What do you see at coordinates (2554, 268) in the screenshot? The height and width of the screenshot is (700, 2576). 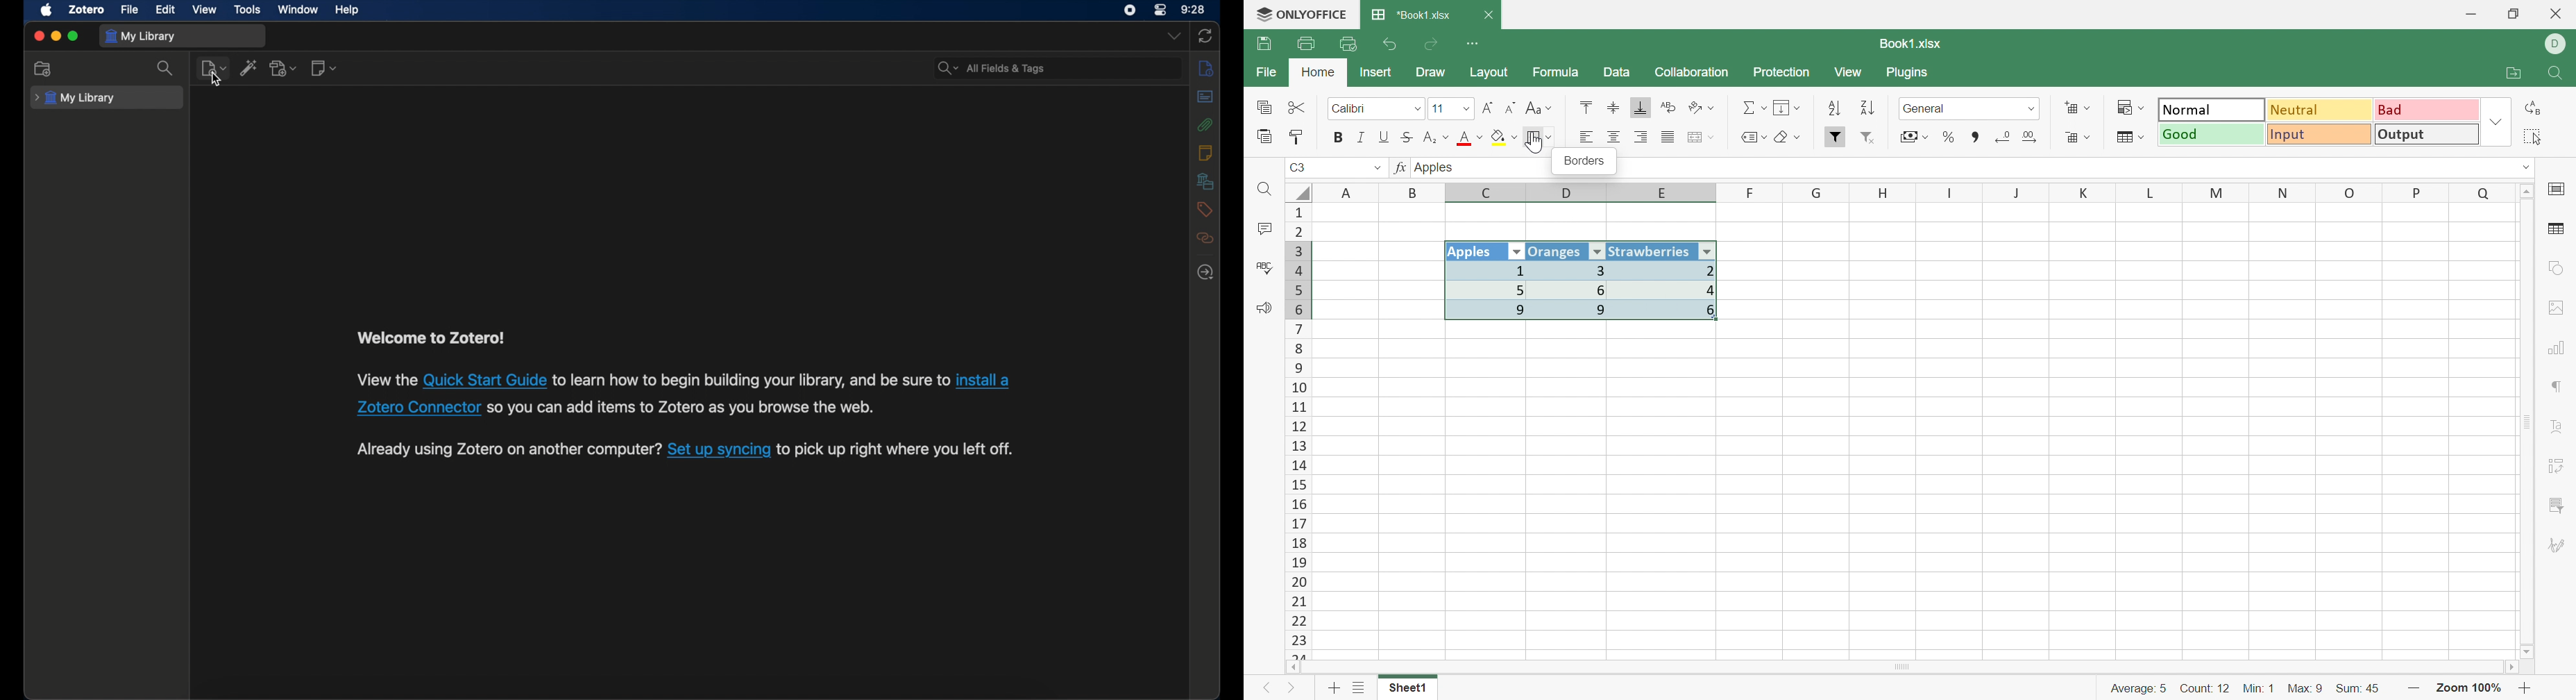 I see `shape settings` at bounding box center [2554, 268].